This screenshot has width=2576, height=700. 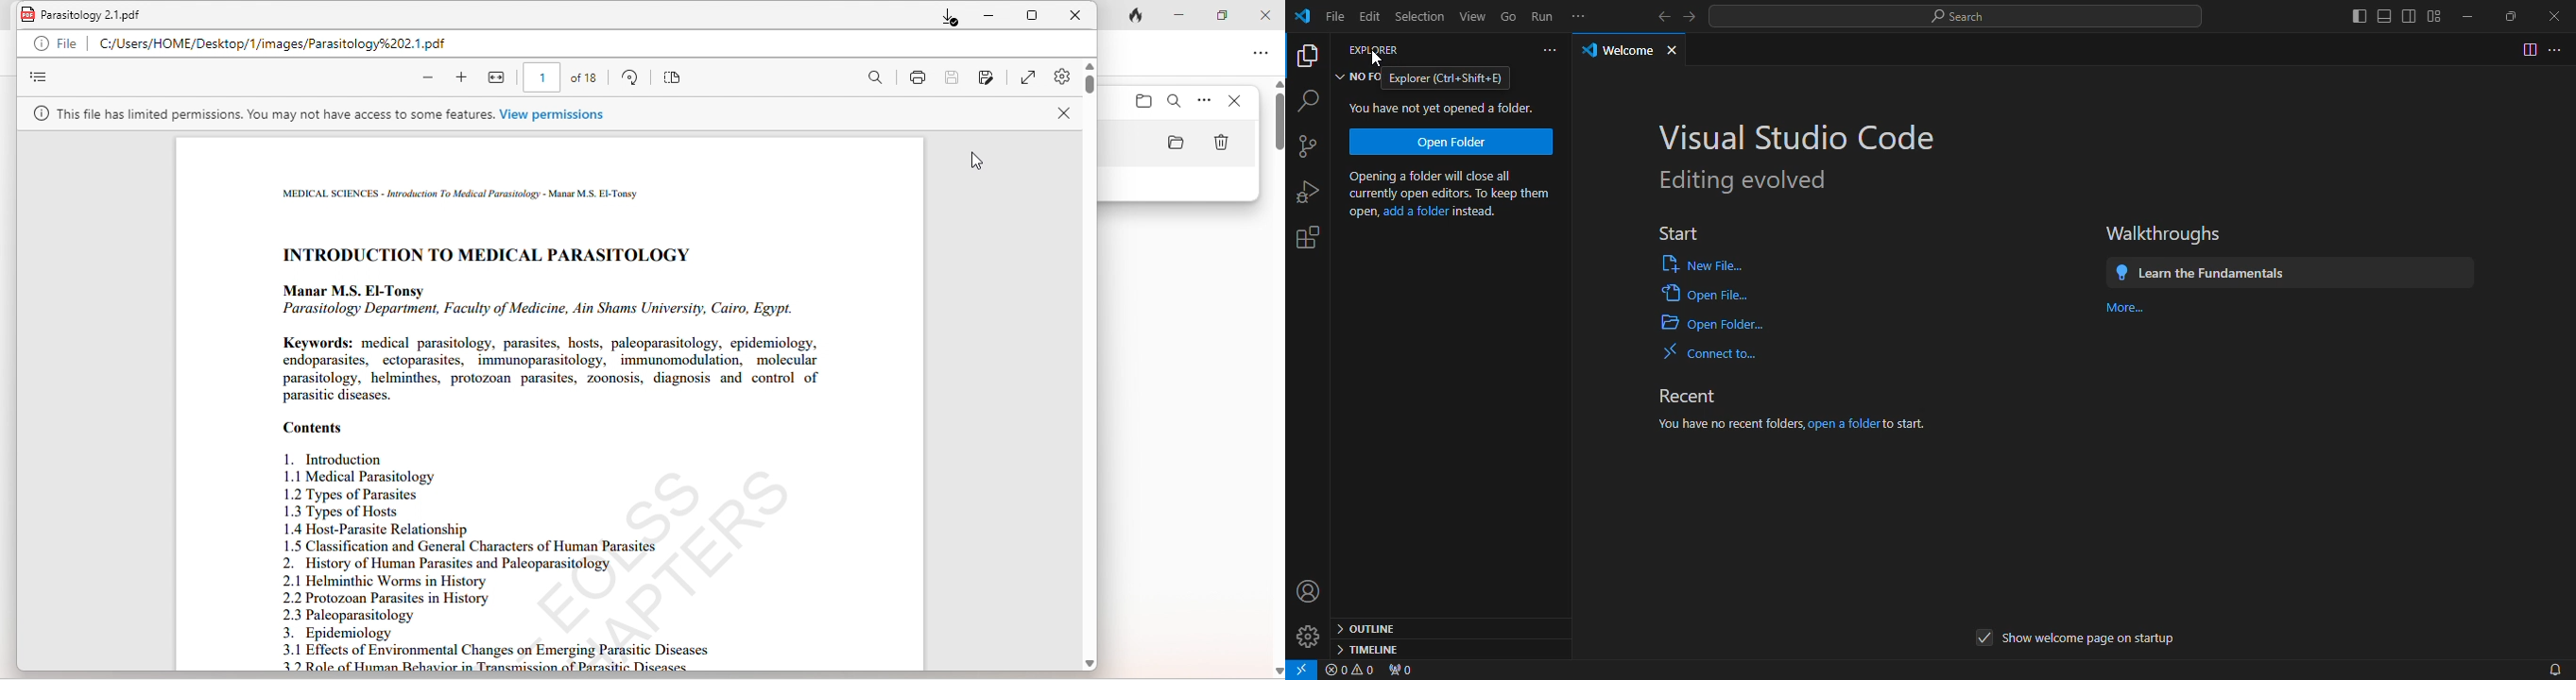 I want to click on folder, so click(x=1176, y=141).